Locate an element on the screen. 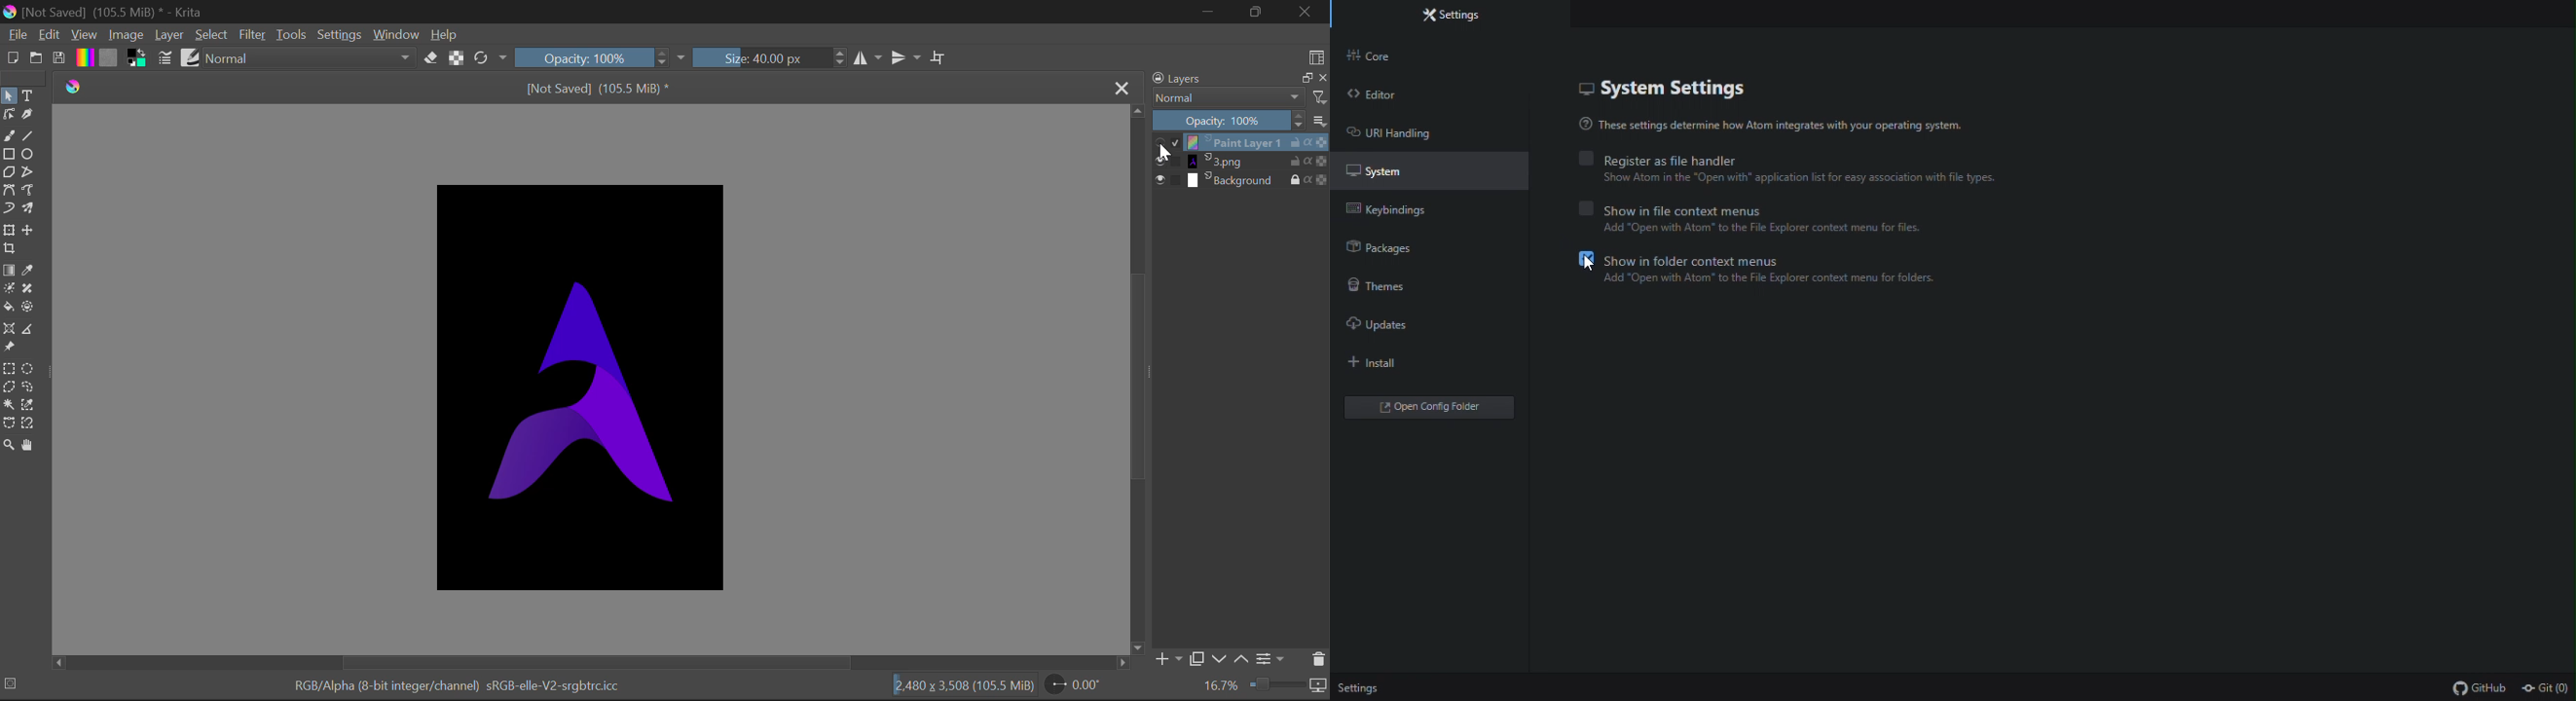 The width and height of the screenshot is (2576, 728). 12,480 x 3,508 (105.5 MiB) is located at coordinates (966, 686).